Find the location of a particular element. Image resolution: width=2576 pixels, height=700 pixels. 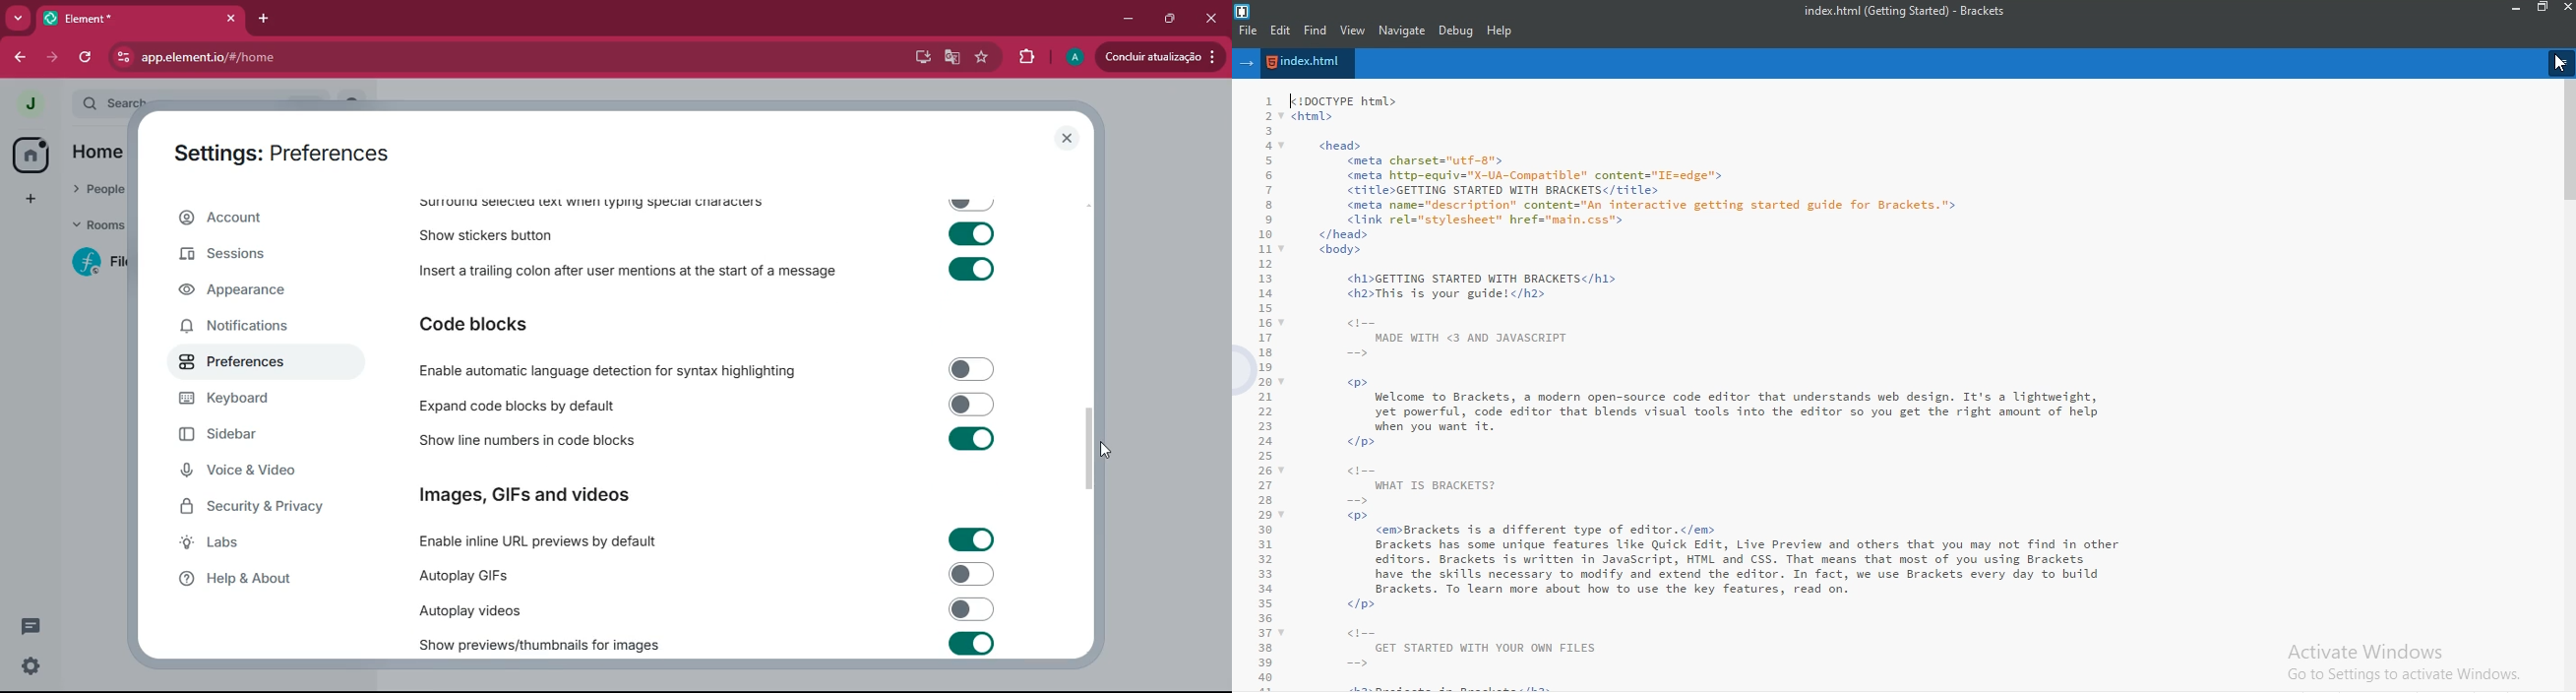

refersh is located at coordinates (87, 57).